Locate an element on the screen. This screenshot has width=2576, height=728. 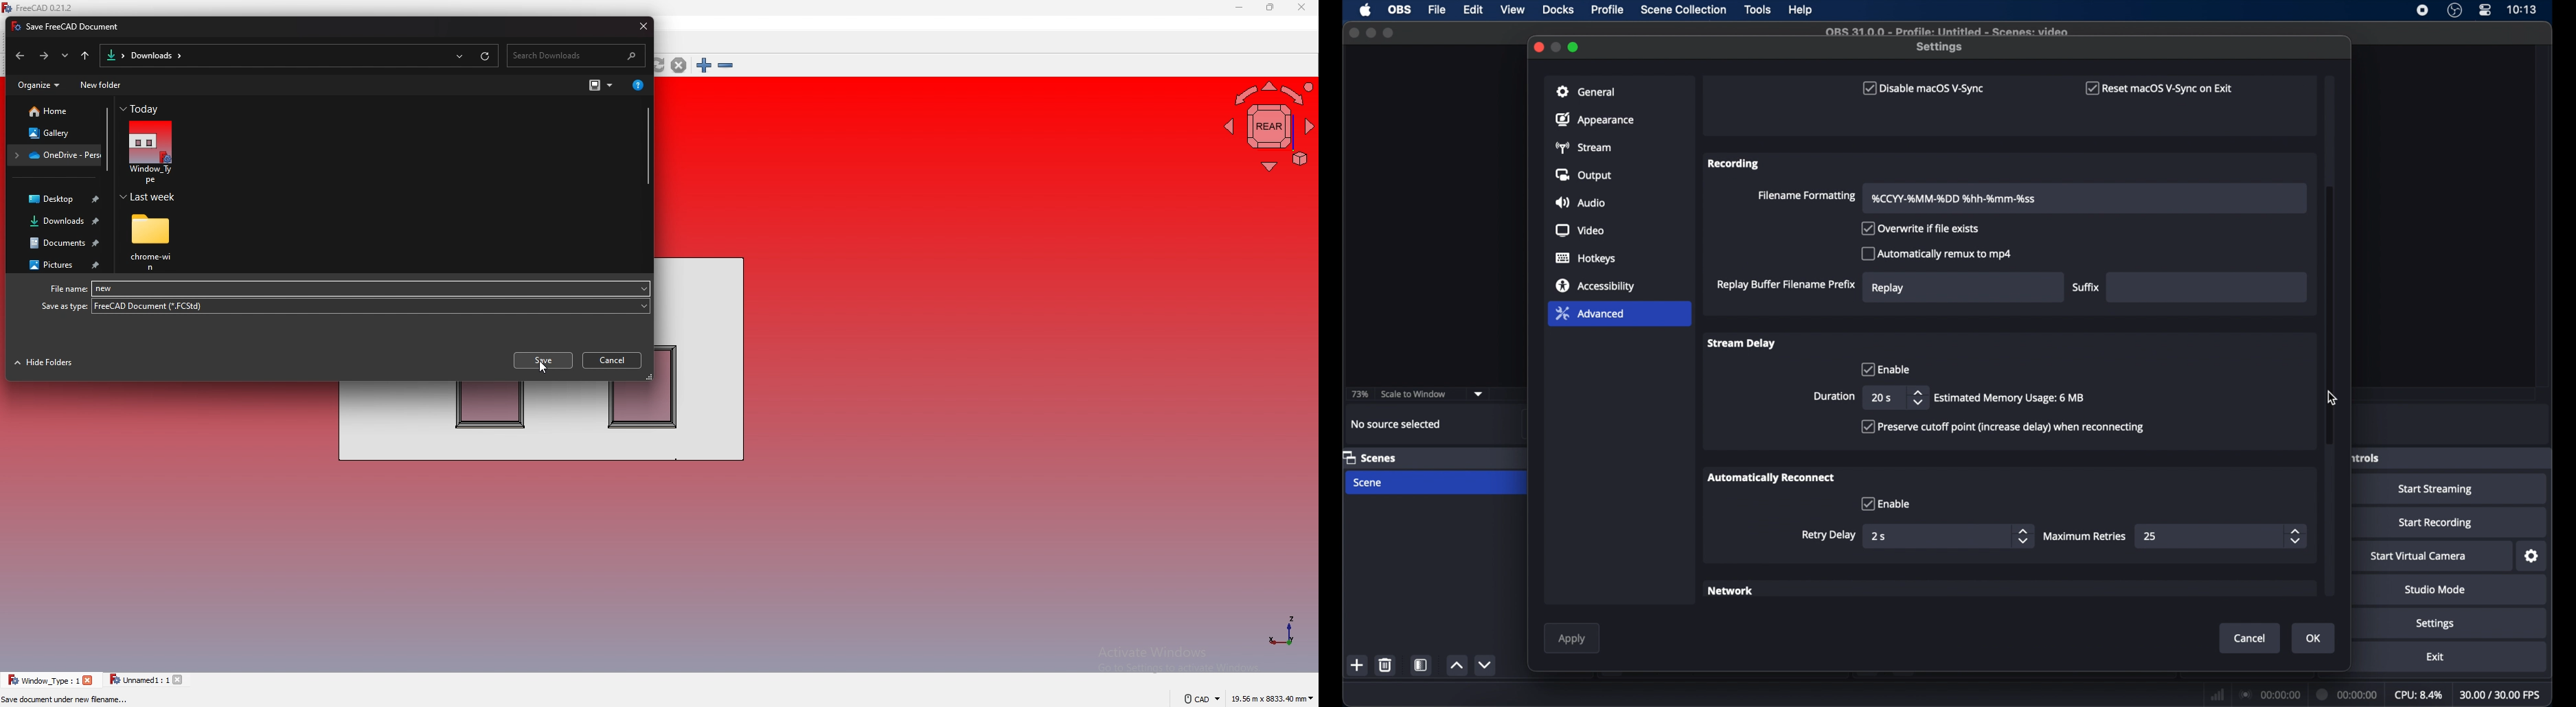
replay buffer filename prefix is located at coordinates (1786, 285).